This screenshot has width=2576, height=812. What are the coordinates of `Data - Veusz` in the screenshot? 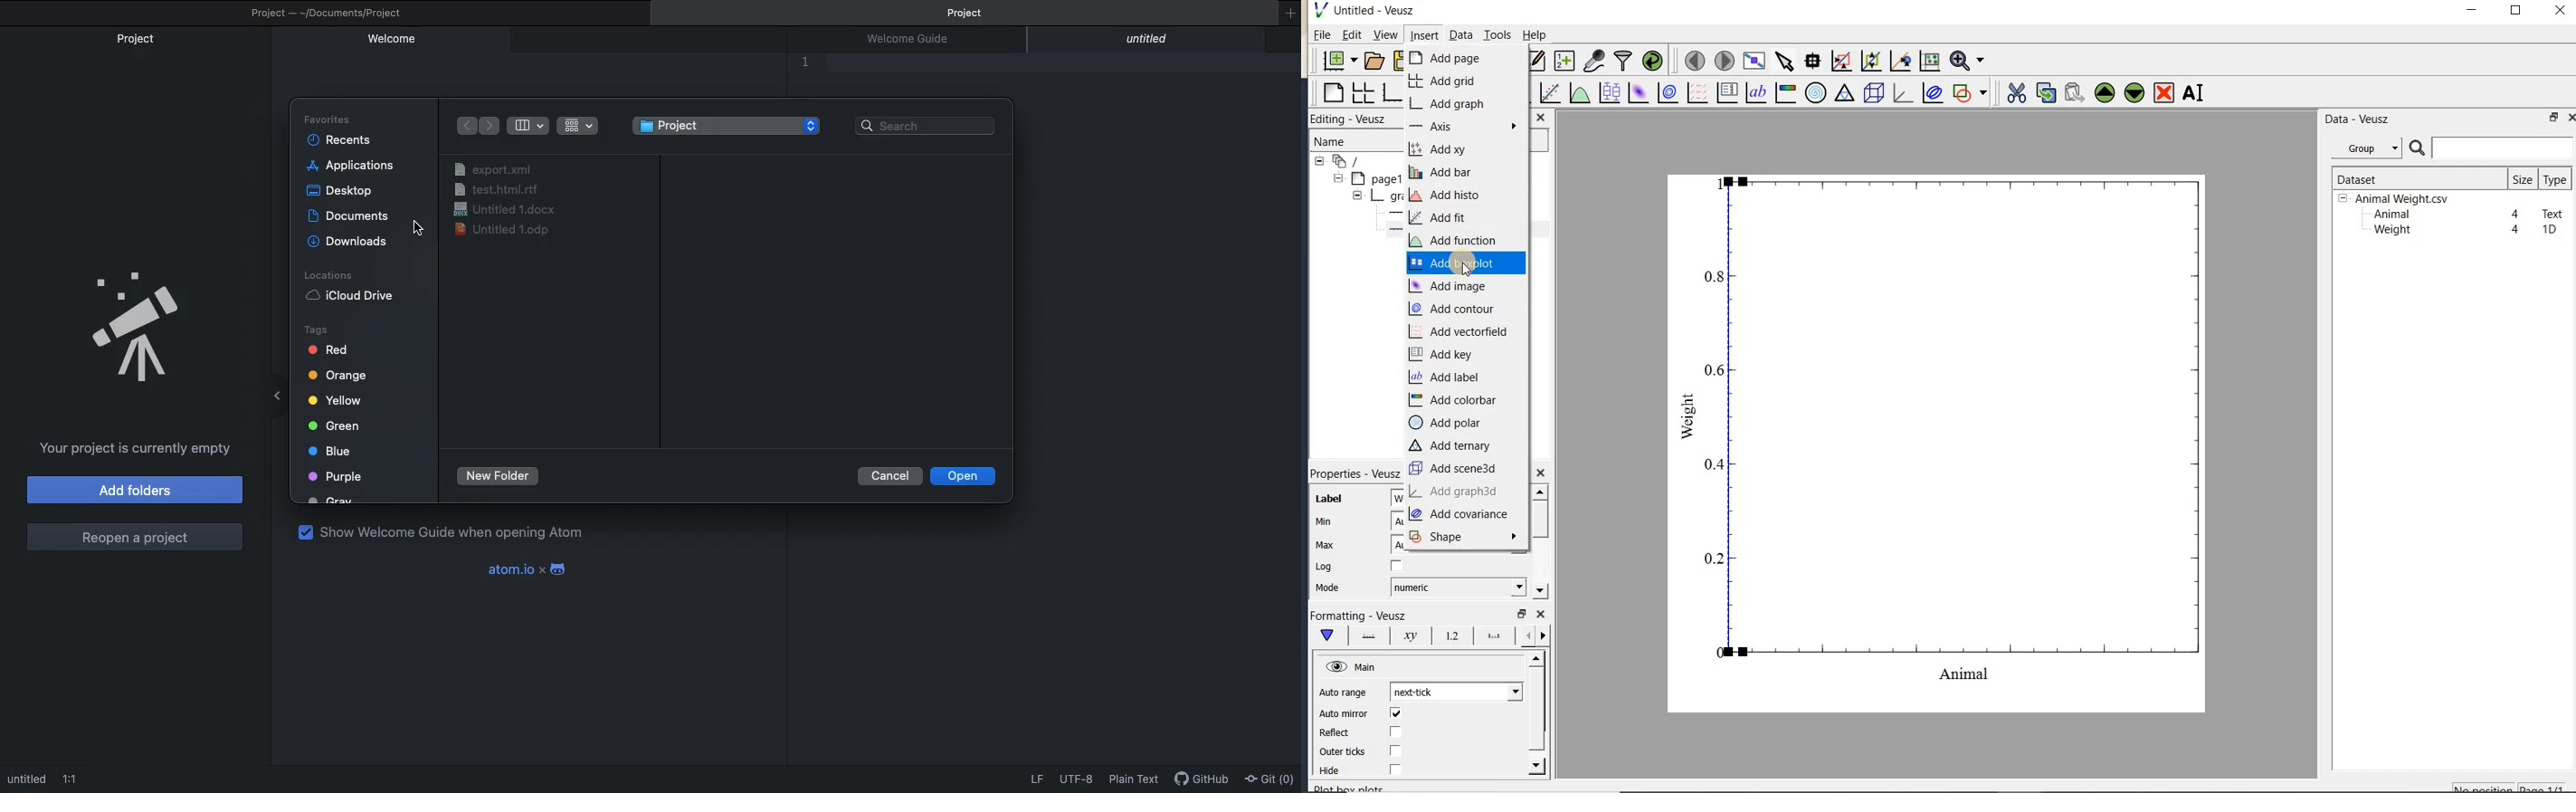 It's located at (2371, 149).